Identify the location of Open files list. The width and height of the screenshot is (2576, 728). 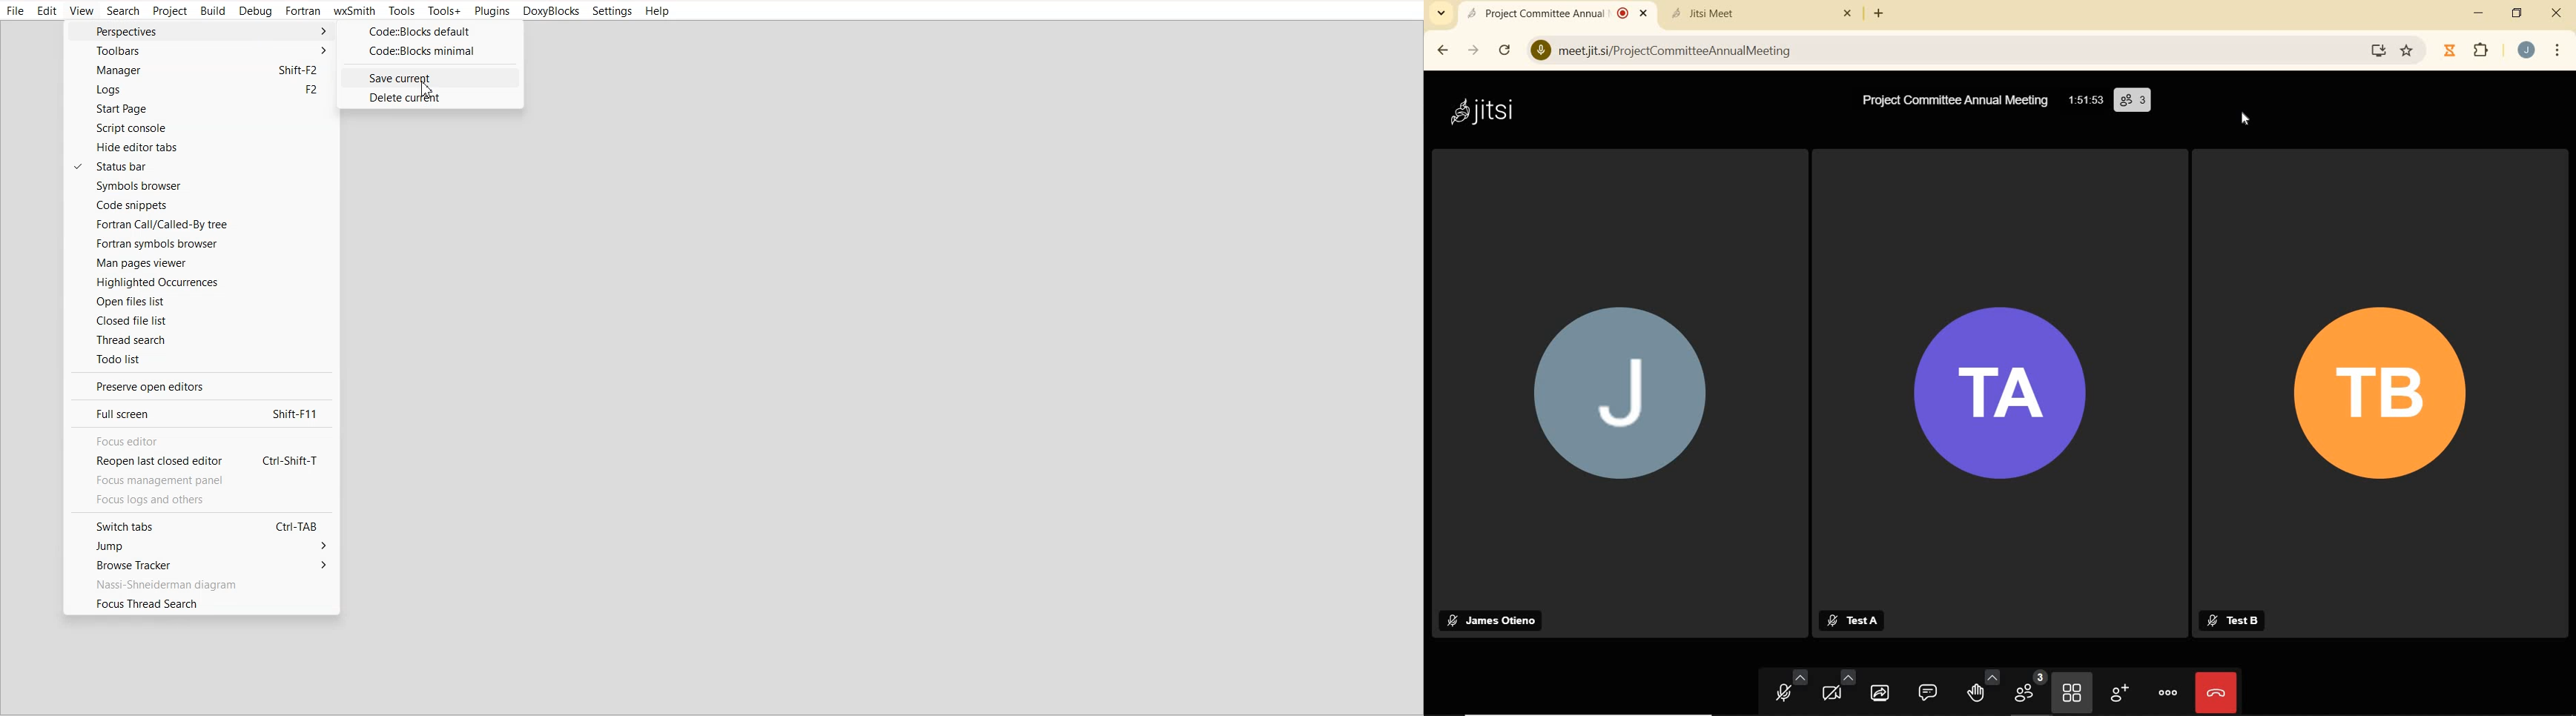
(201, 301).